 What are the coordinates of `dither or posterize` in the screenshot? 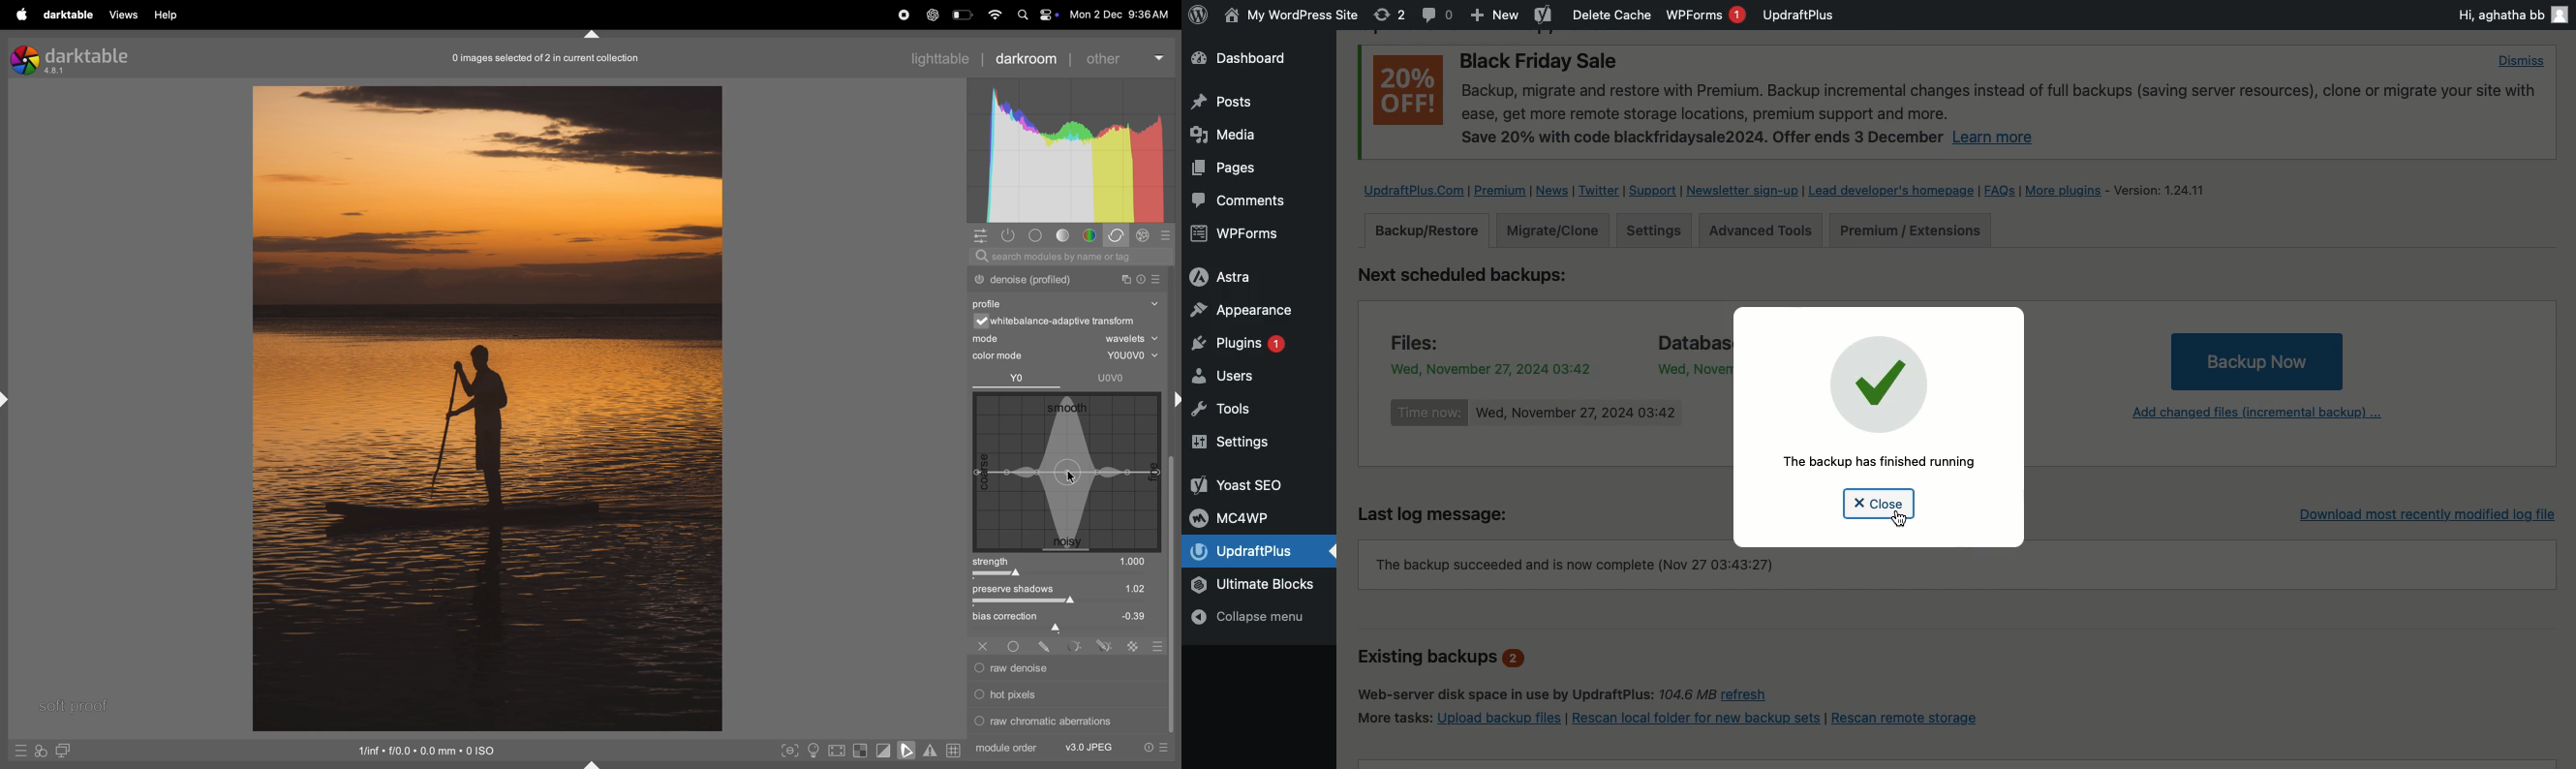 It's located at (1067, 278).